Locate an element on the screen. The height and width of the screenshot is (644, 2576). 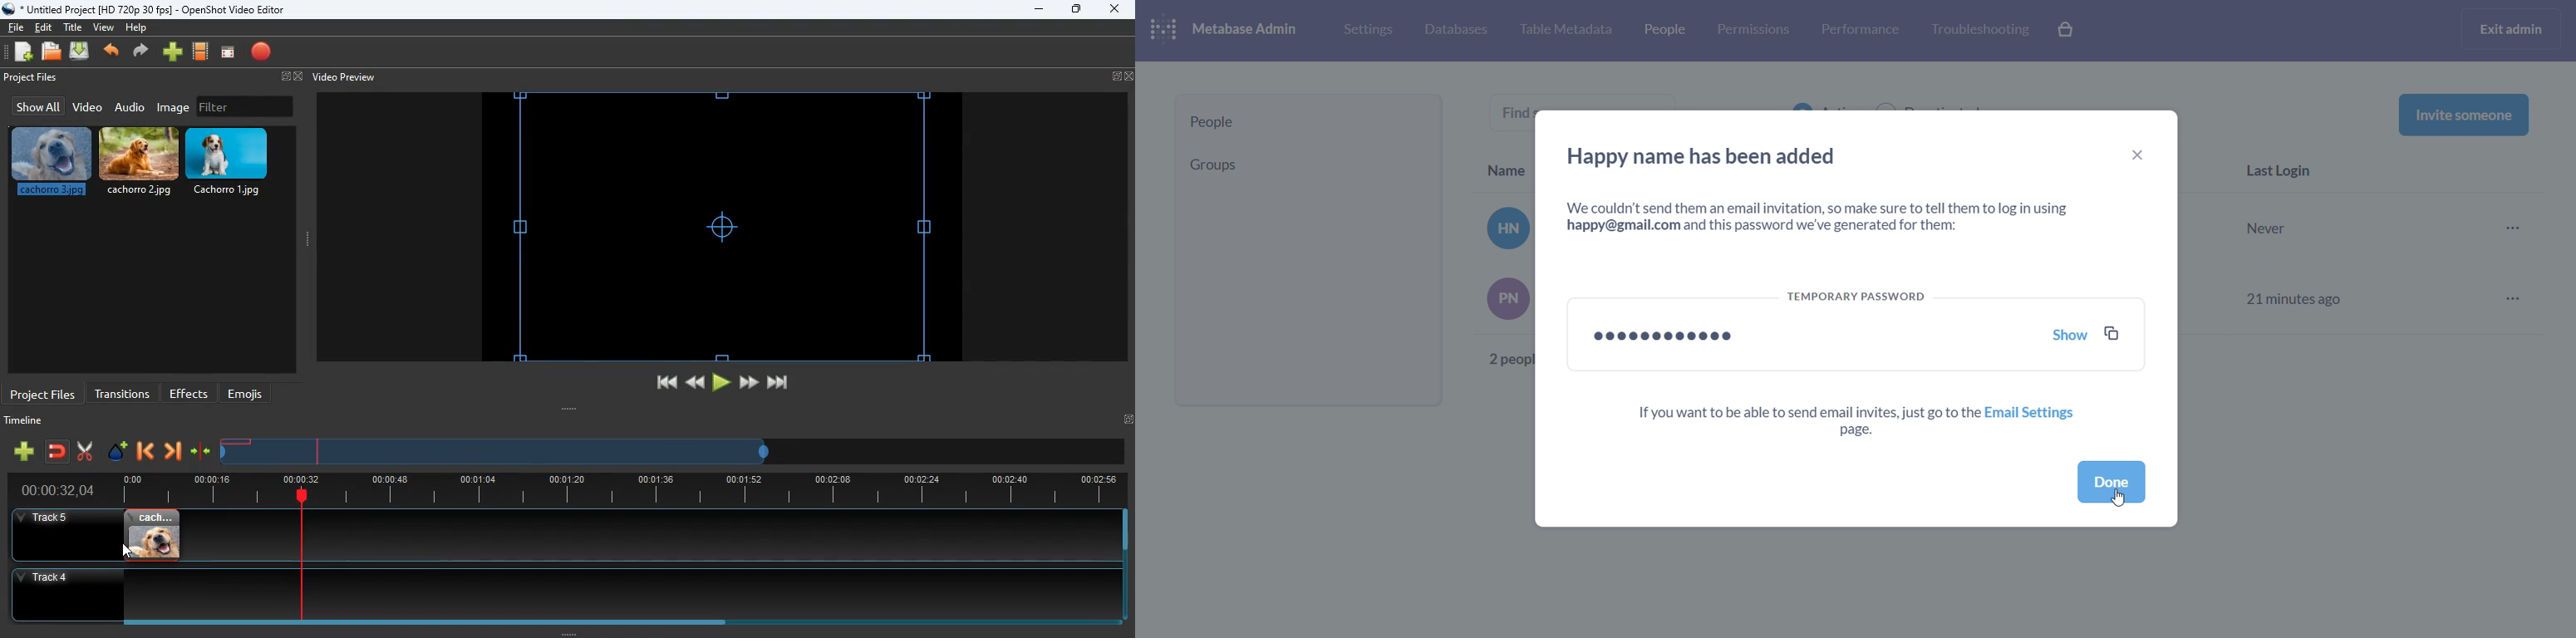
temporary password is located at coordinates (1857, 330).